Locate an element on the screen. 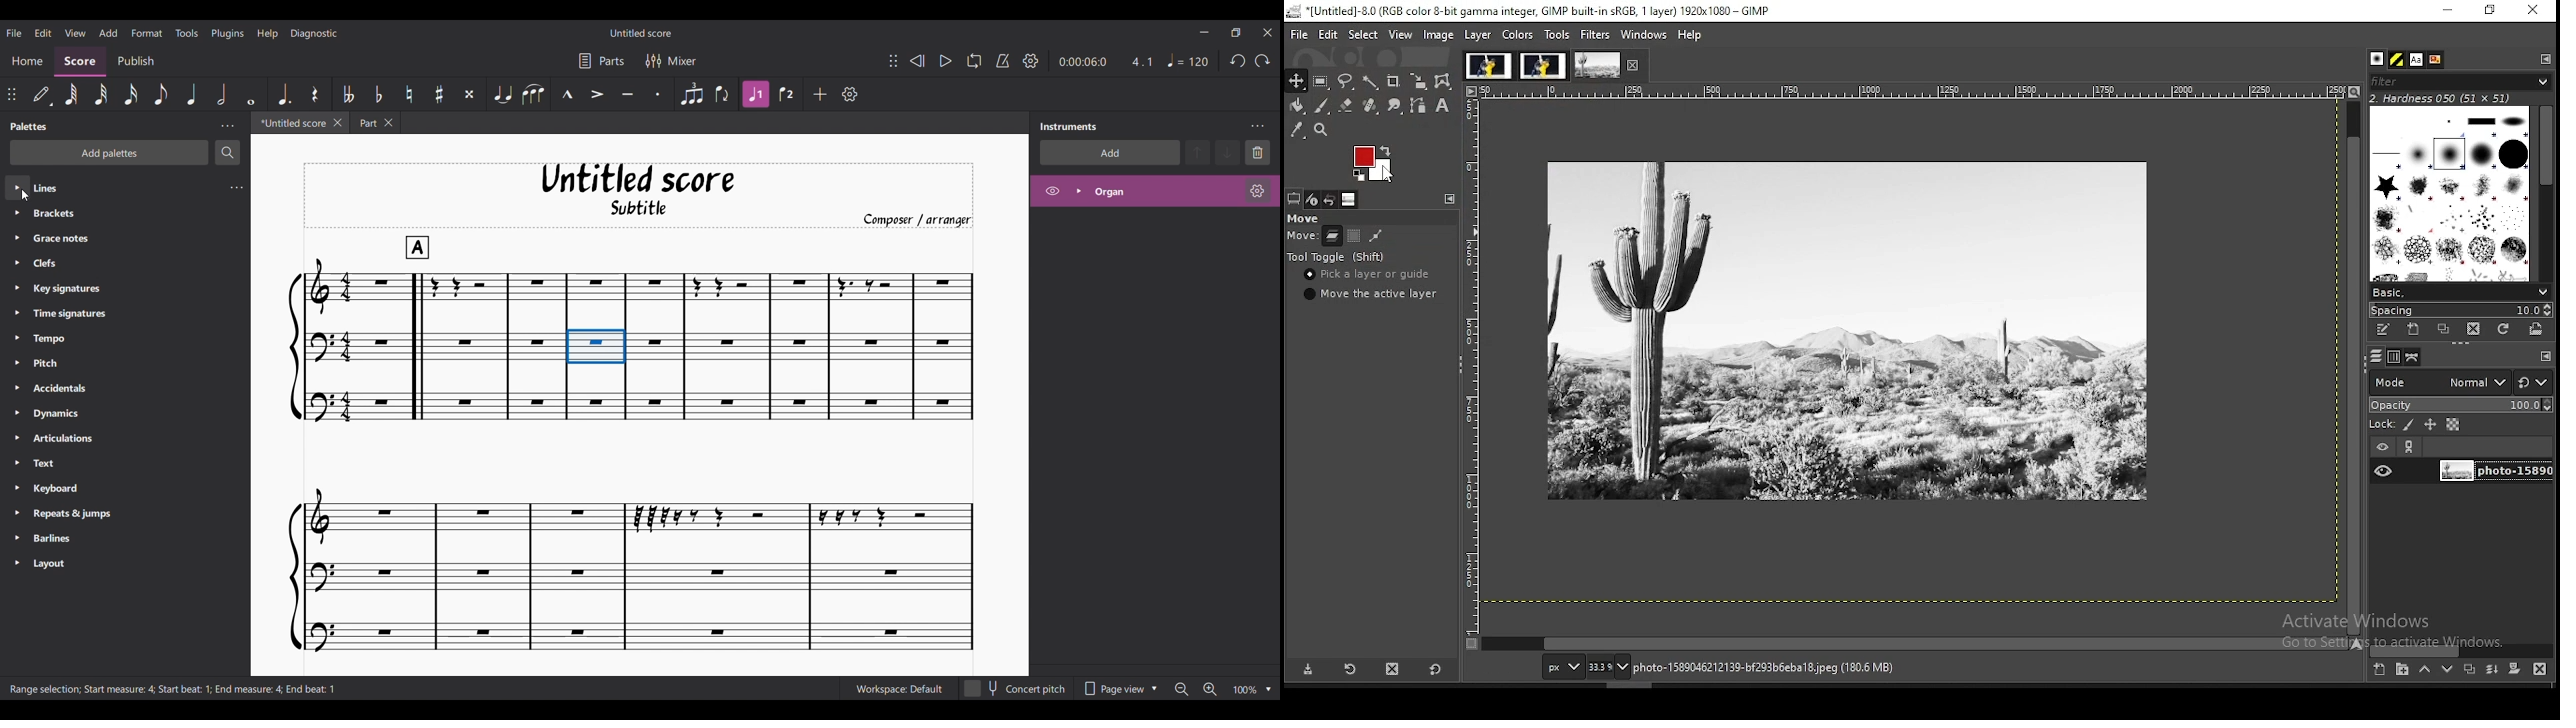  brushes is located at coordinates (2451, 193).